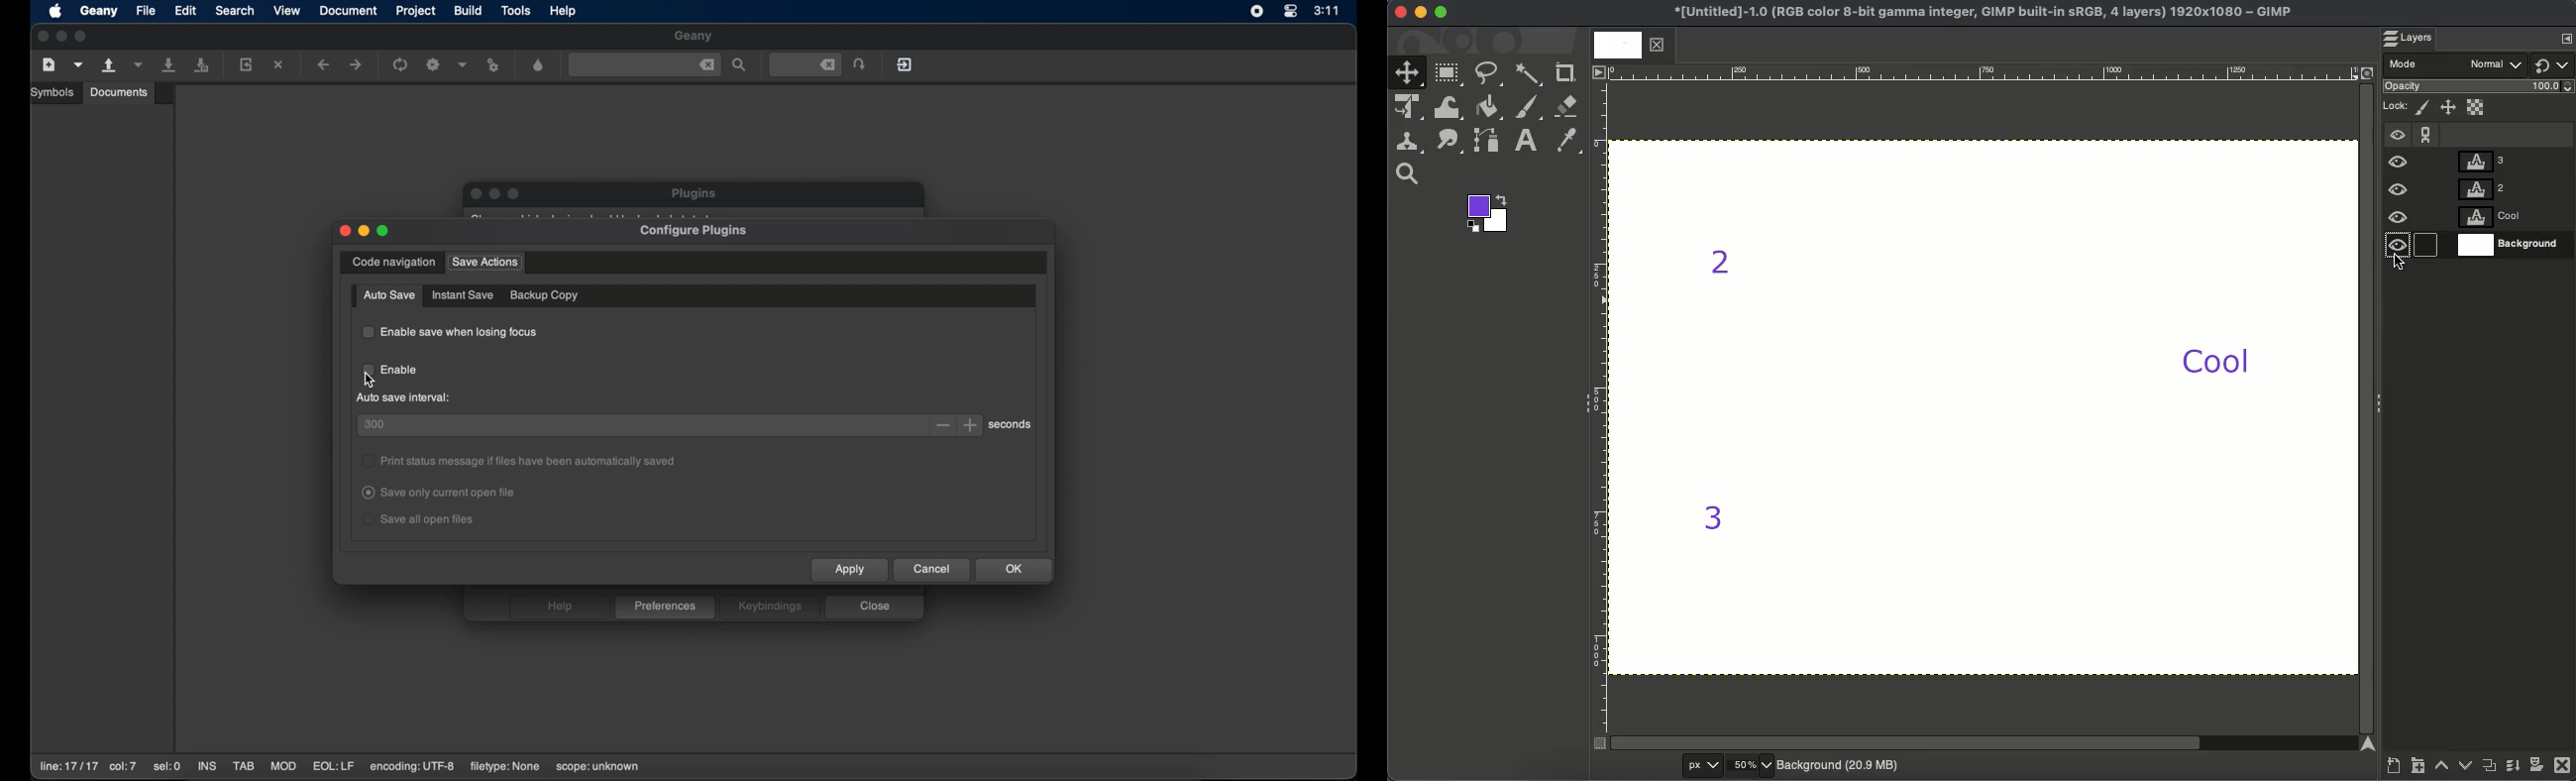 The height and width of the screenshot is (784, 2576). Describe the element at coordinates (244, 767) in the screenshot. I see `TAB` at that location.